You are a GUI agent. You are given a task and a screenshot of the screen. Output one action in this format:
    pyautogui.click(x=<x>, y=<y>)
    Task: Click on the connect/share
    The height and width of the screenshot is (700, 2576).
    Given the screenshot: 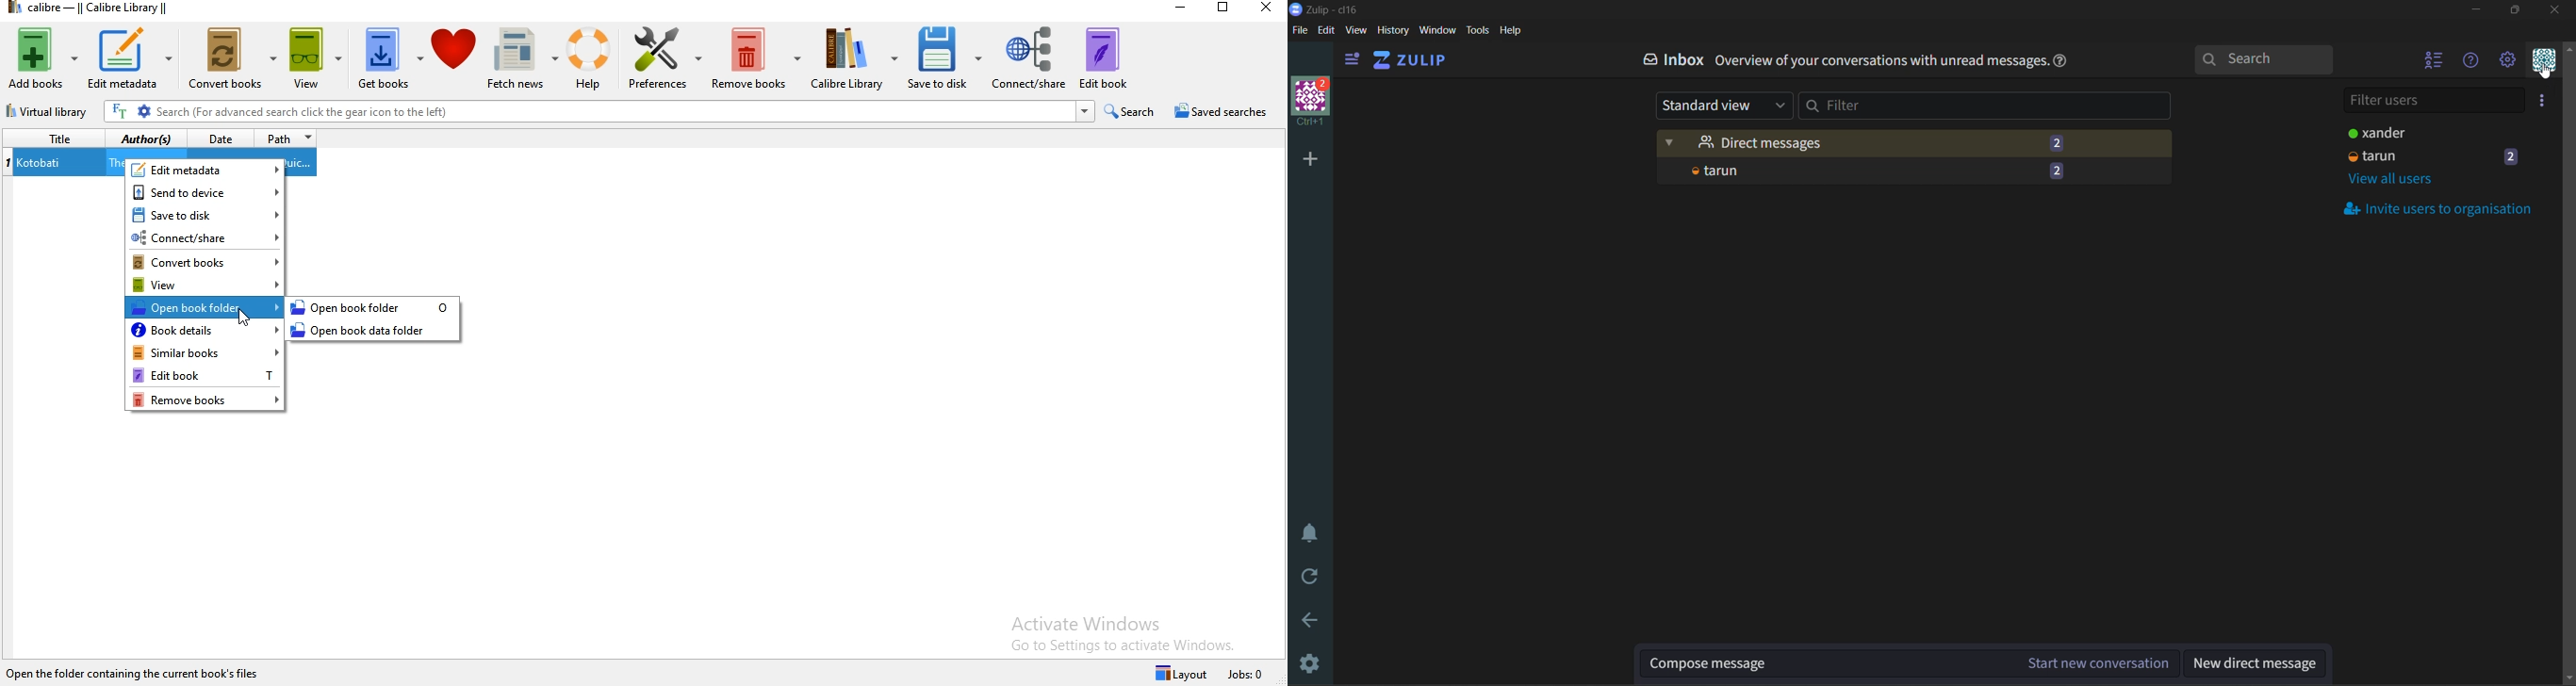 What is the action you would take?
    pyautogui.click(x=1027, y=57)
    